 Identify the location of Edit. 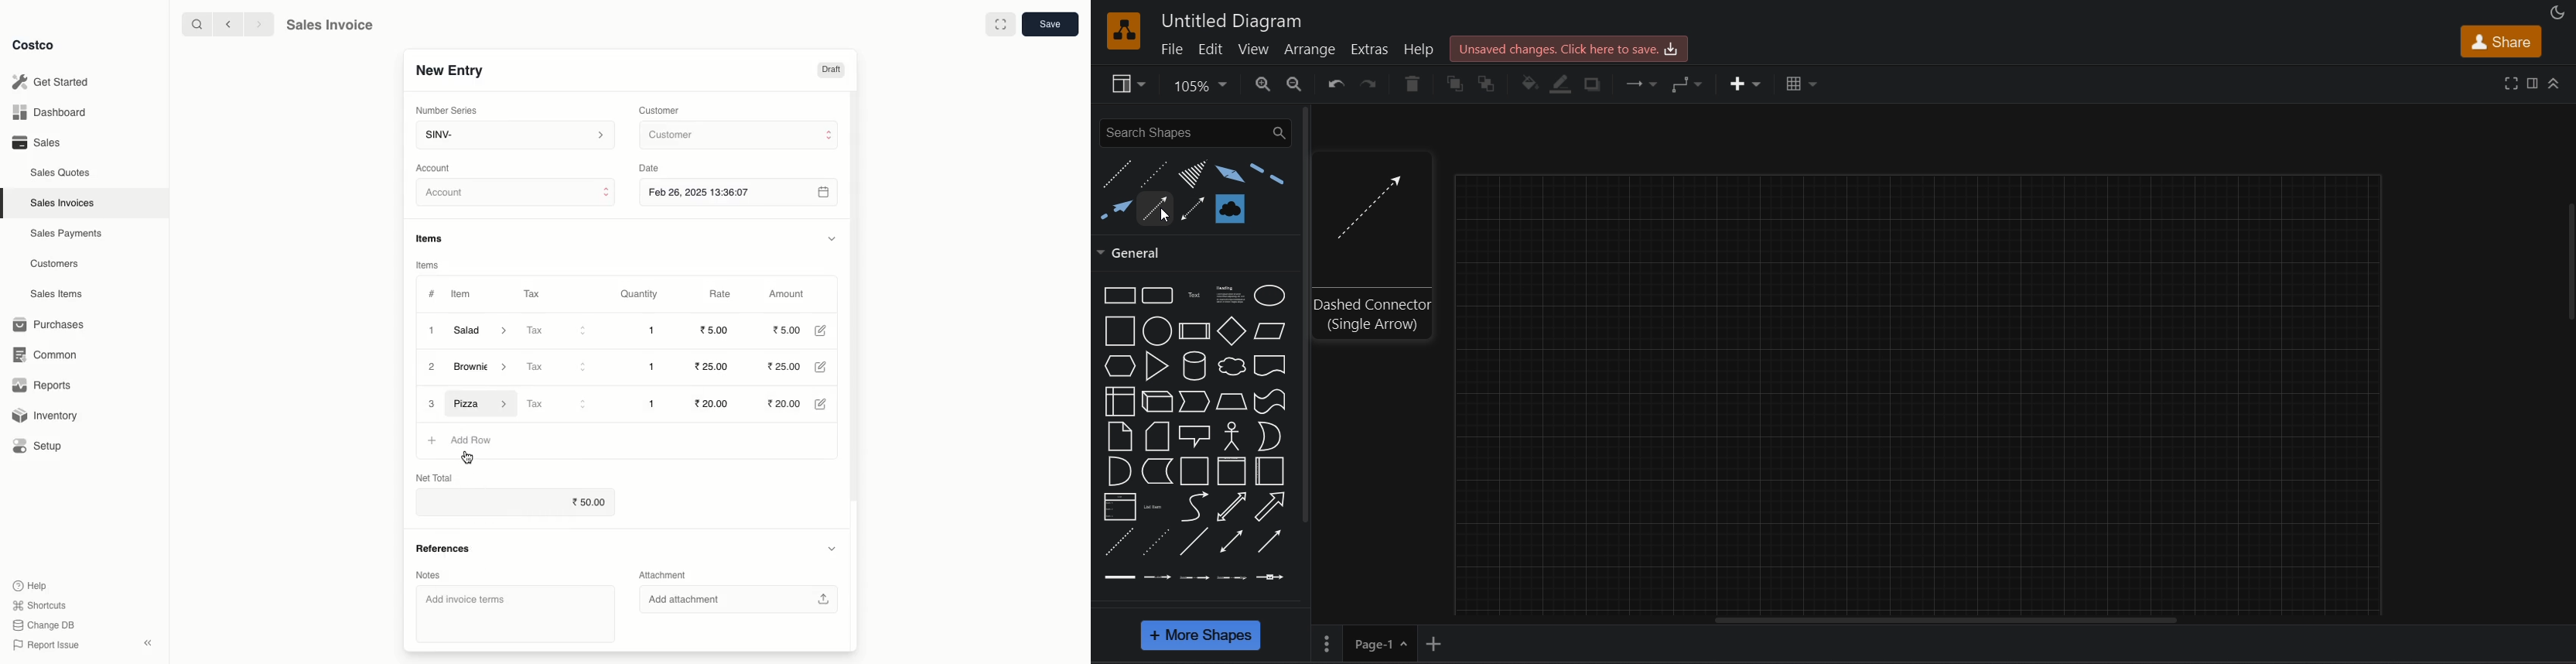
(820, 330).